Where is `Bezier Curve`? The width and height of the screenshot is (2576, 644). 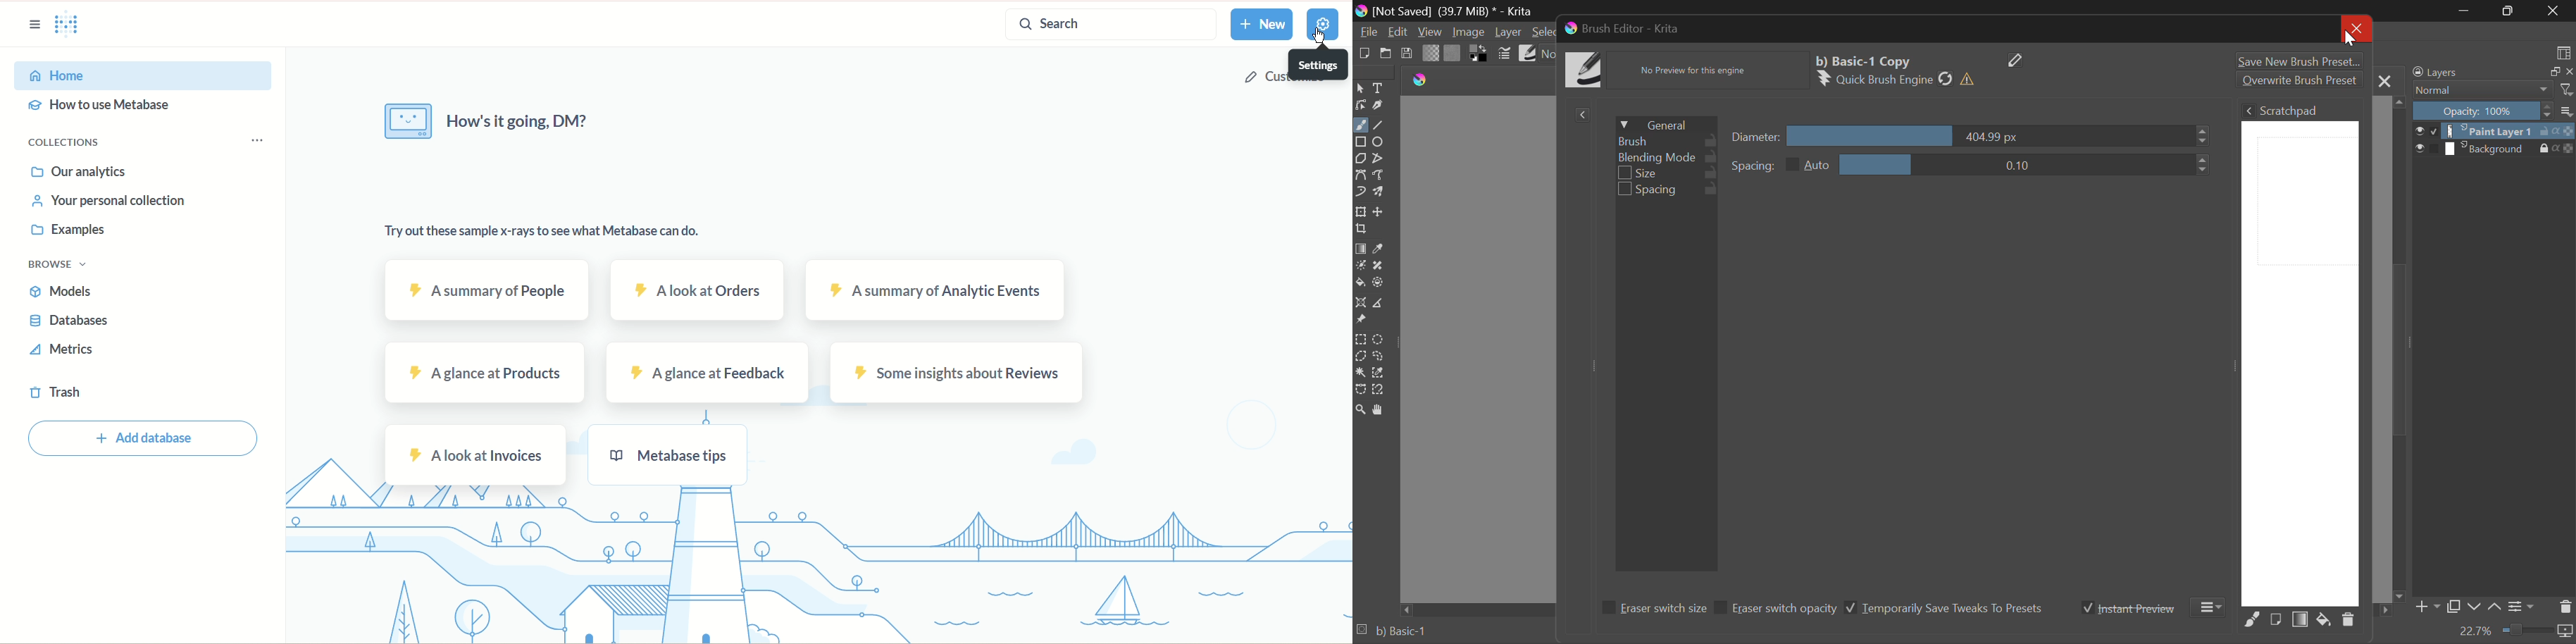 Bezier Curve is located at coordinates (1360, 390).